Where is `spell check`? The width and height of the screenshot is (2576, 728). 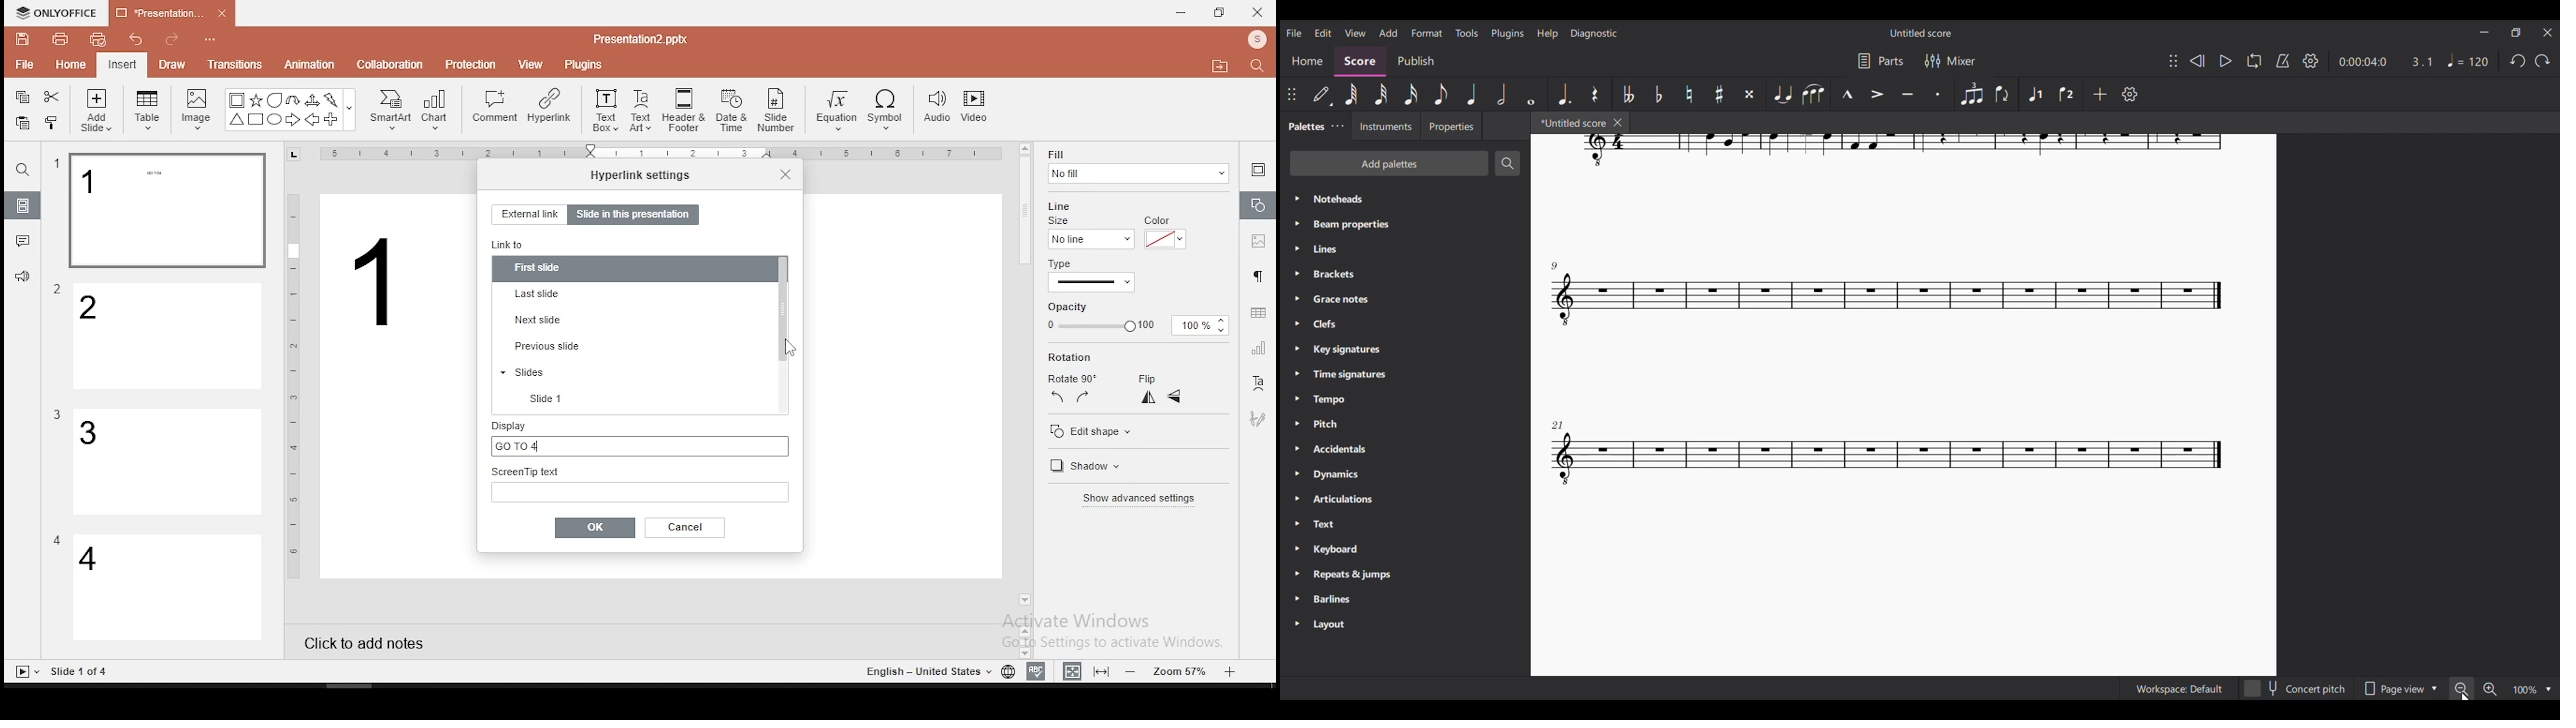 spell check is located at coordinates (1036, 671).